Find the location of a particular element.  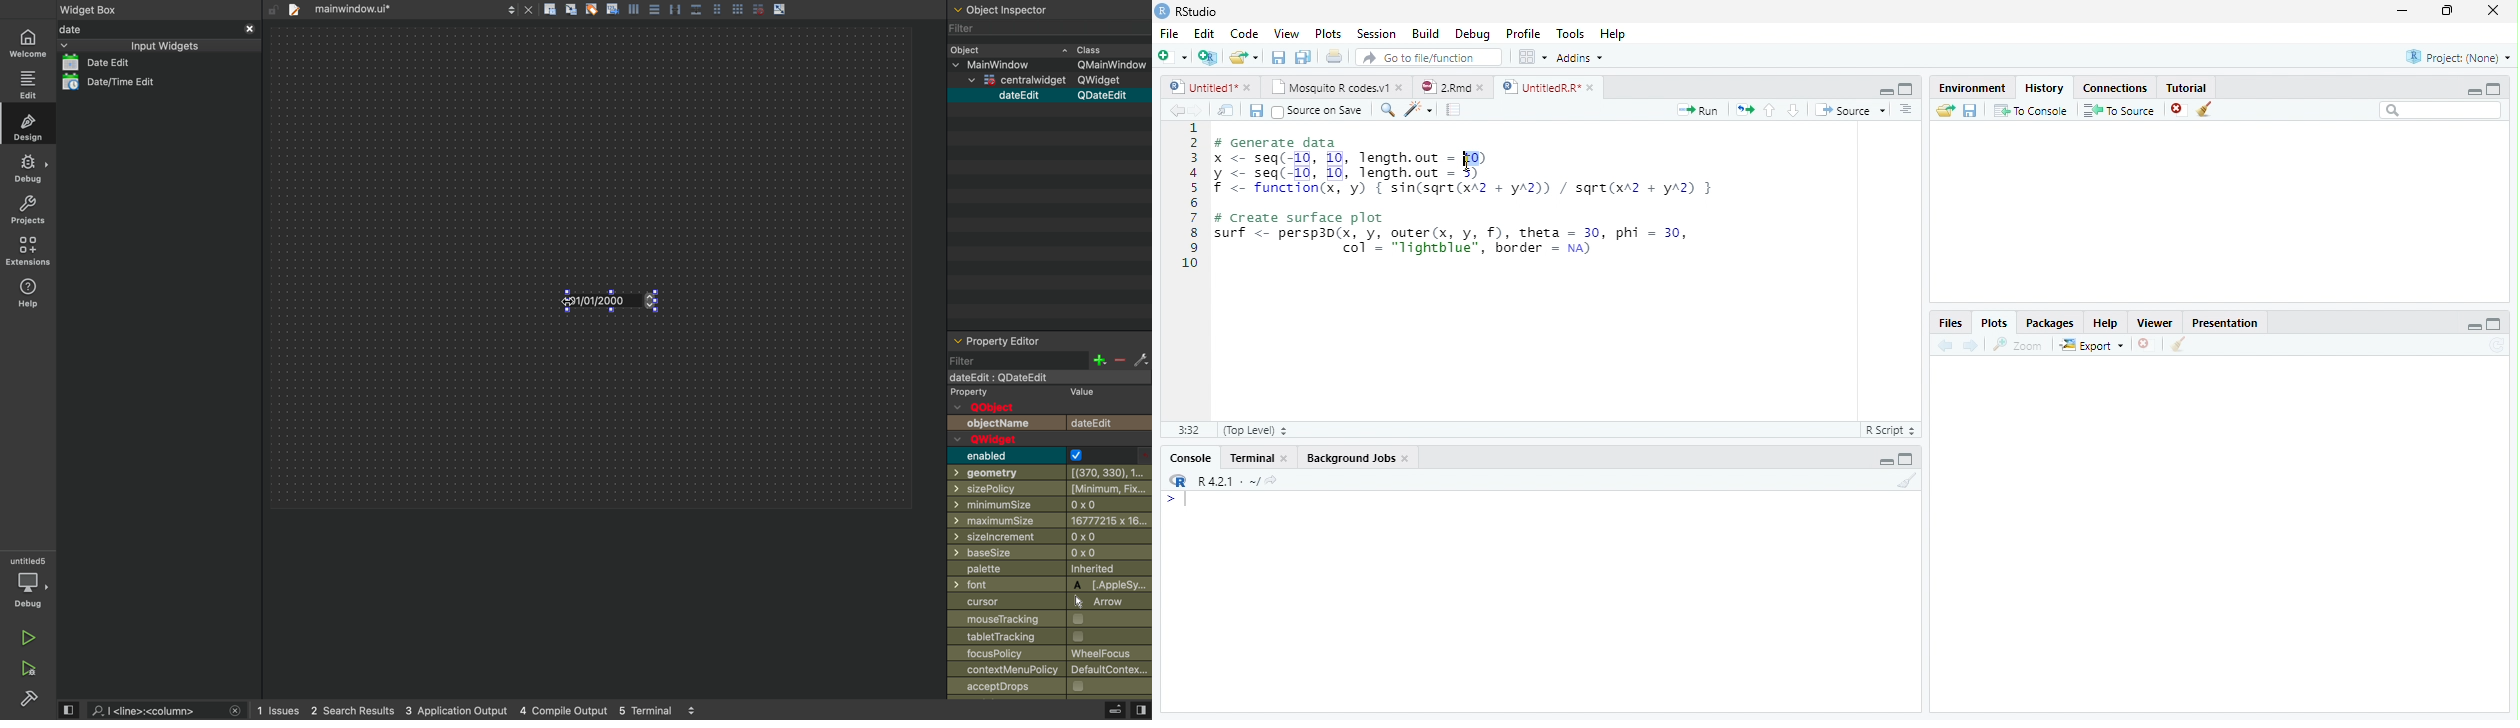

q widget is located at coordinates (1023, 440).